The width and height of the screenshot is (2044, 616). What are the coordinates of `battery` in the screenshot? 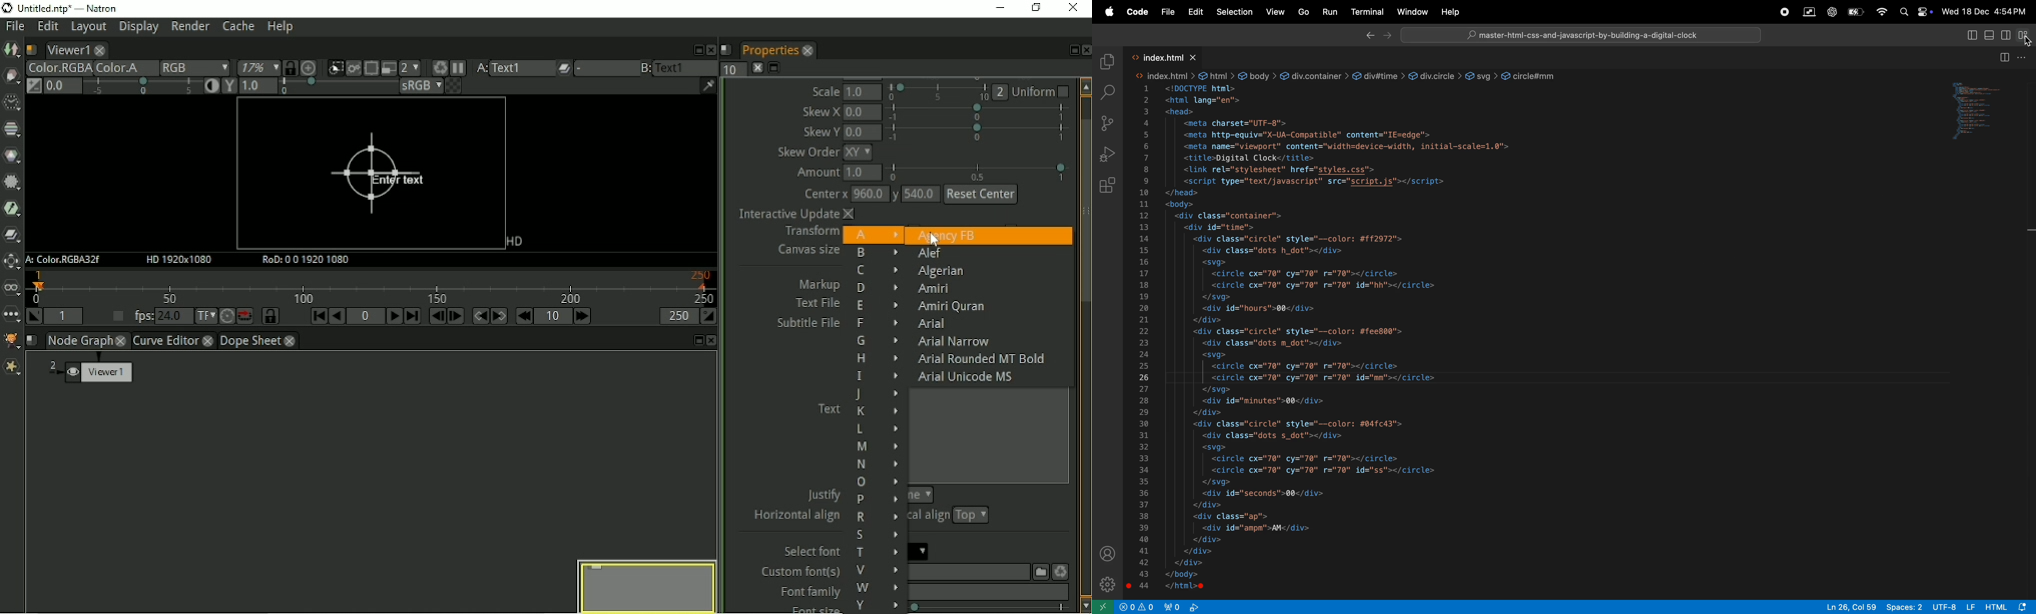 It's located at (1855, 13).